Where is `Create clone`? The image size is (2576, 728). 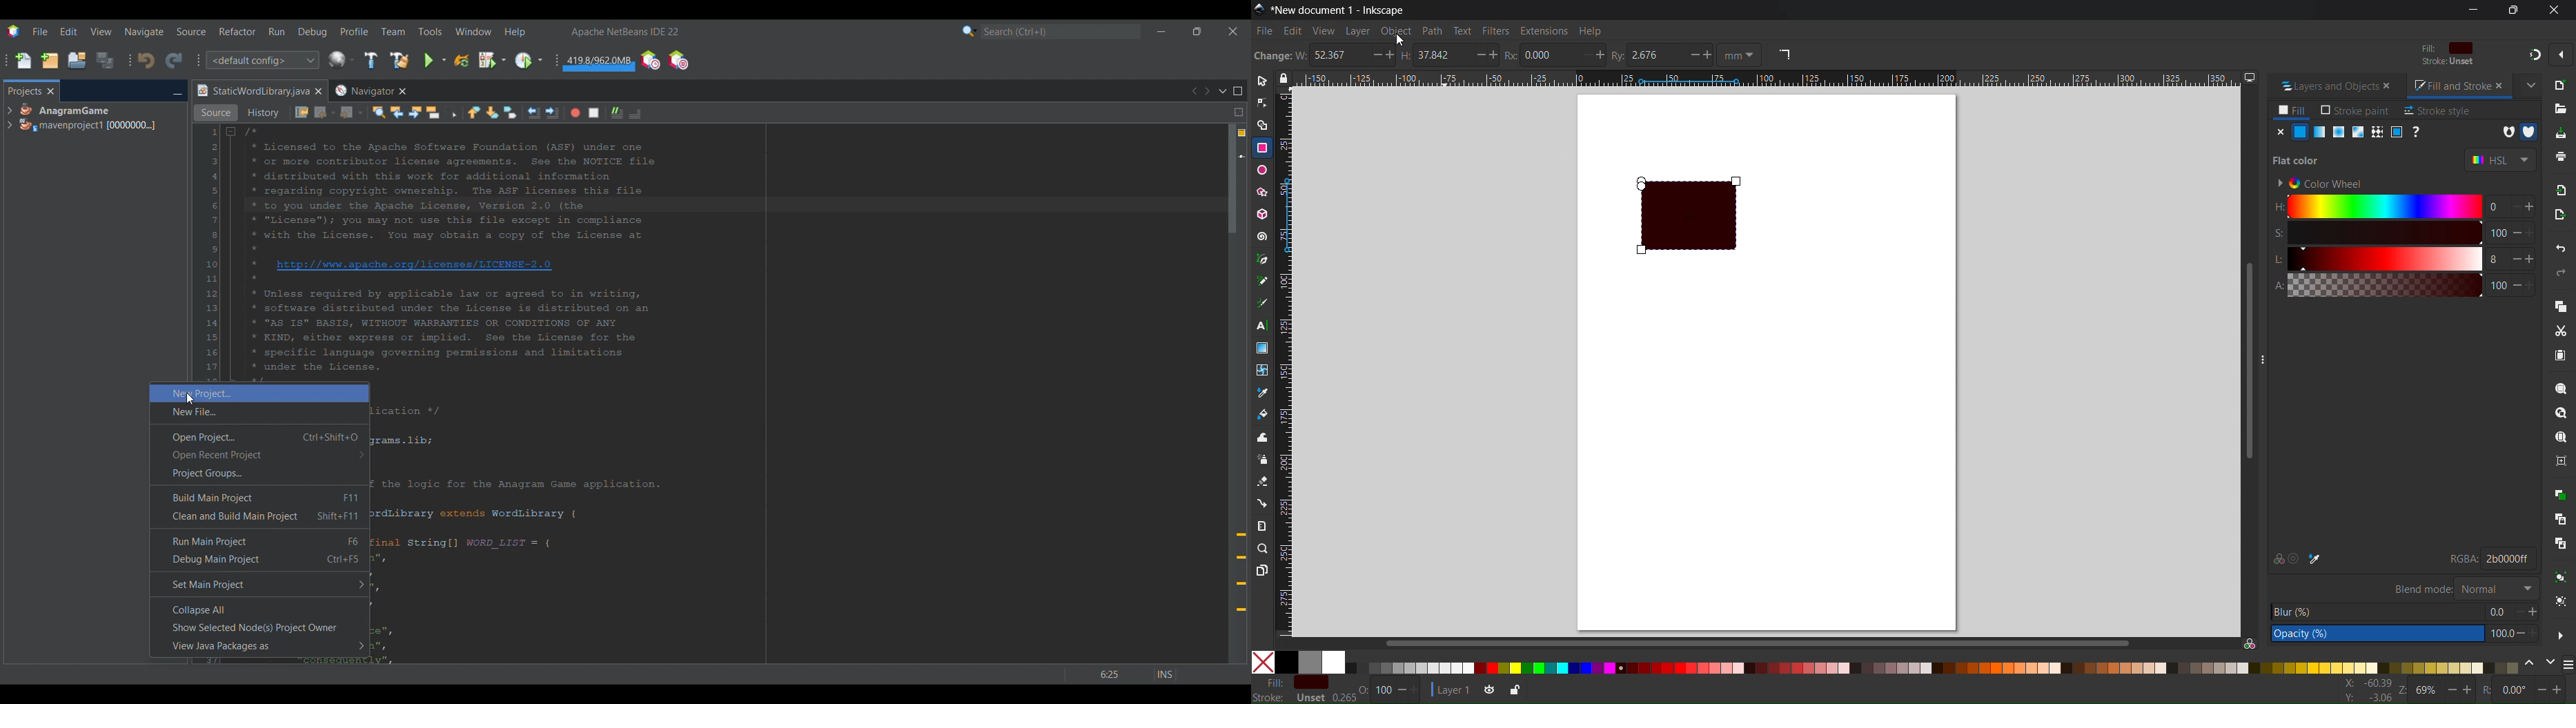 Create clone is located at coordinates (2560, 518).